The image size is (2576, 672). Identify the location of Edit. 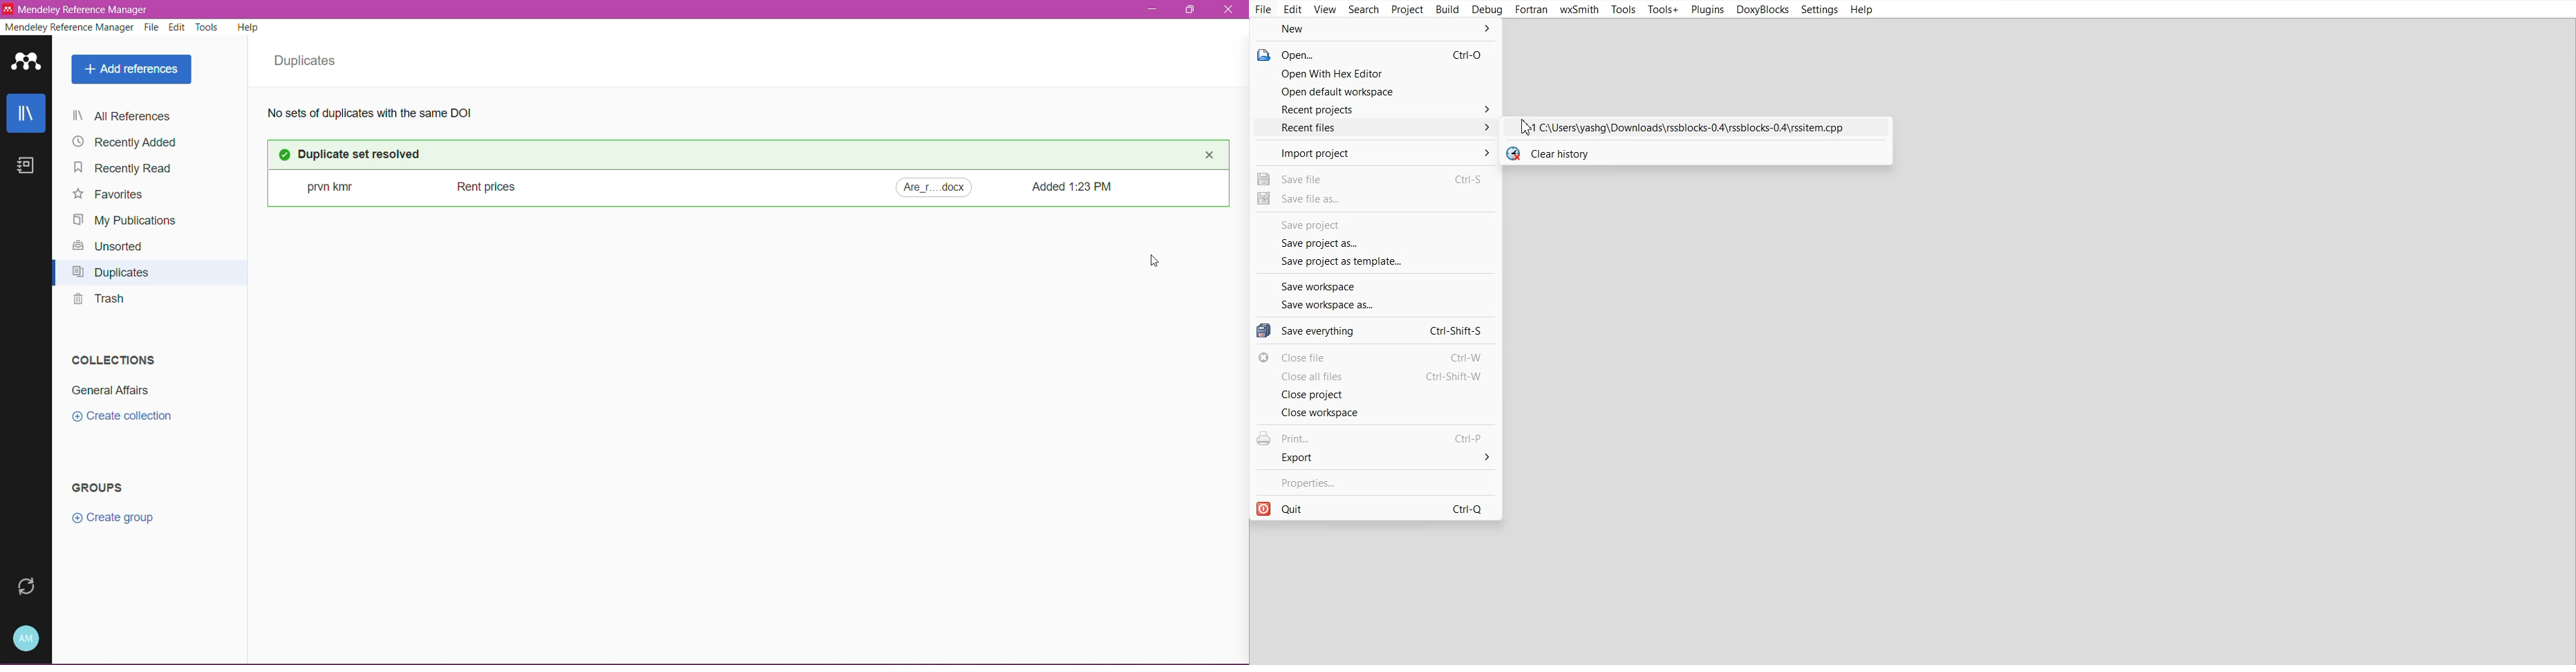
(1293, 10).